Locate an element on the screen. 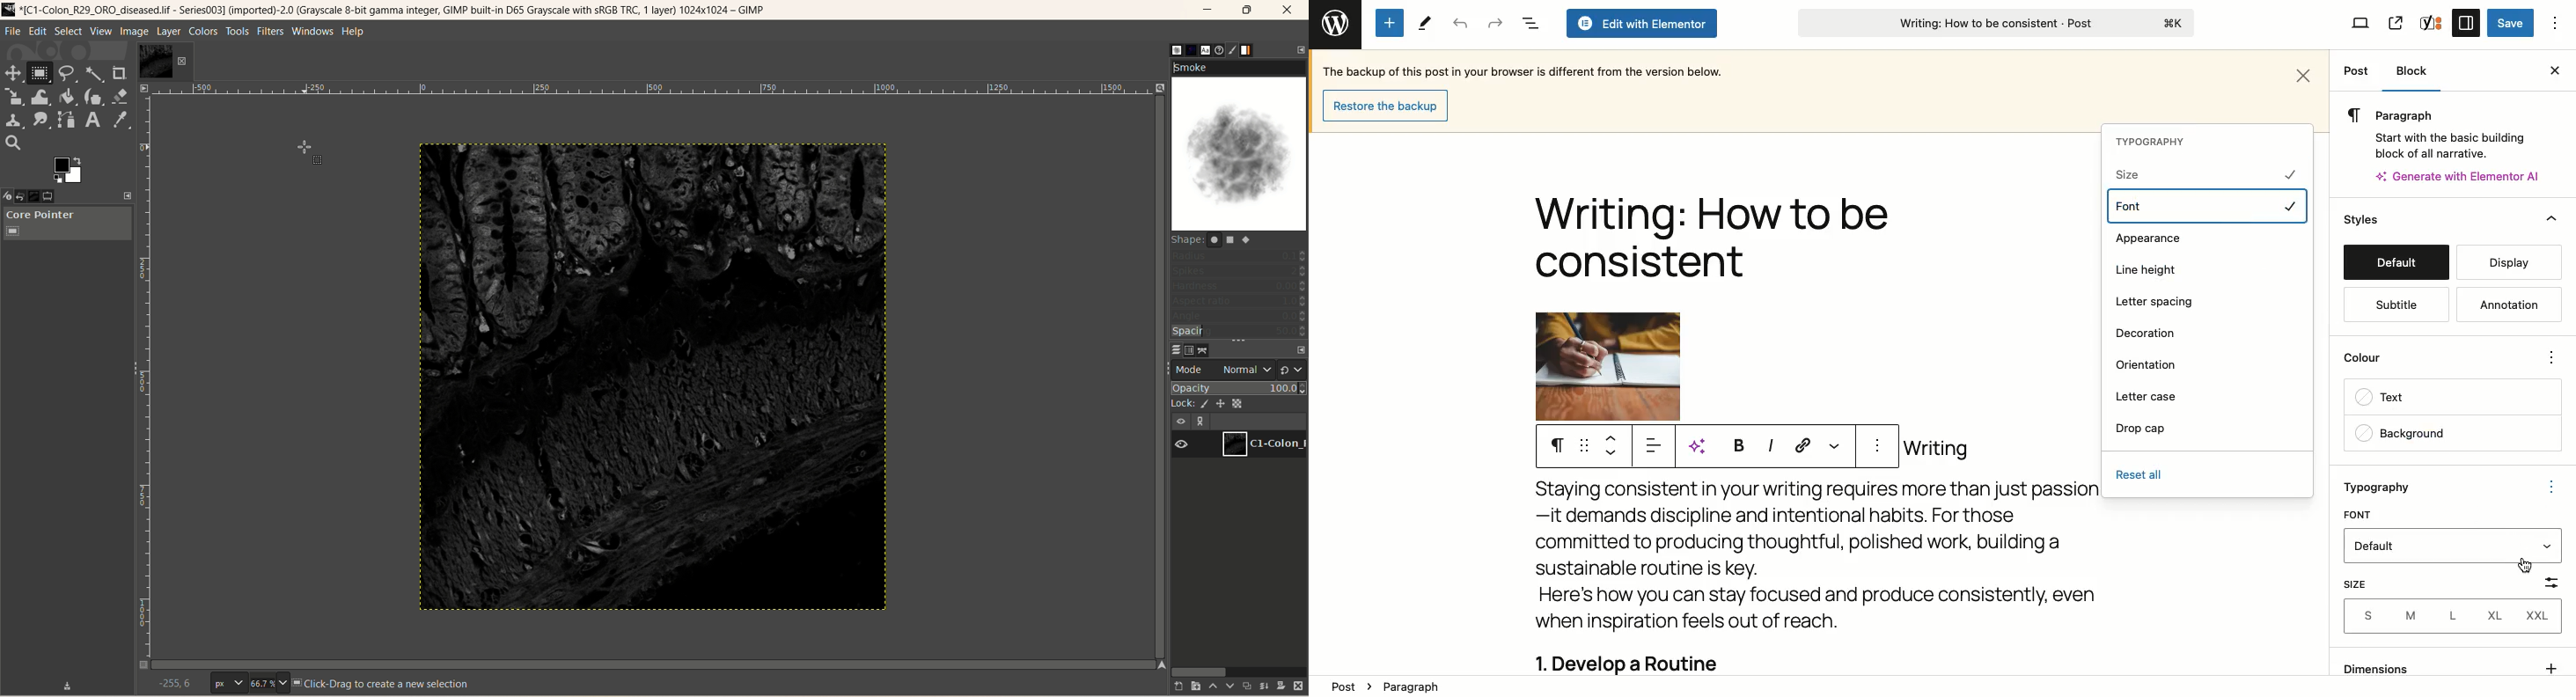 Image resolution: width=2576 pixels, height=700 pixels. brush is located at coordinates (1177, 50).